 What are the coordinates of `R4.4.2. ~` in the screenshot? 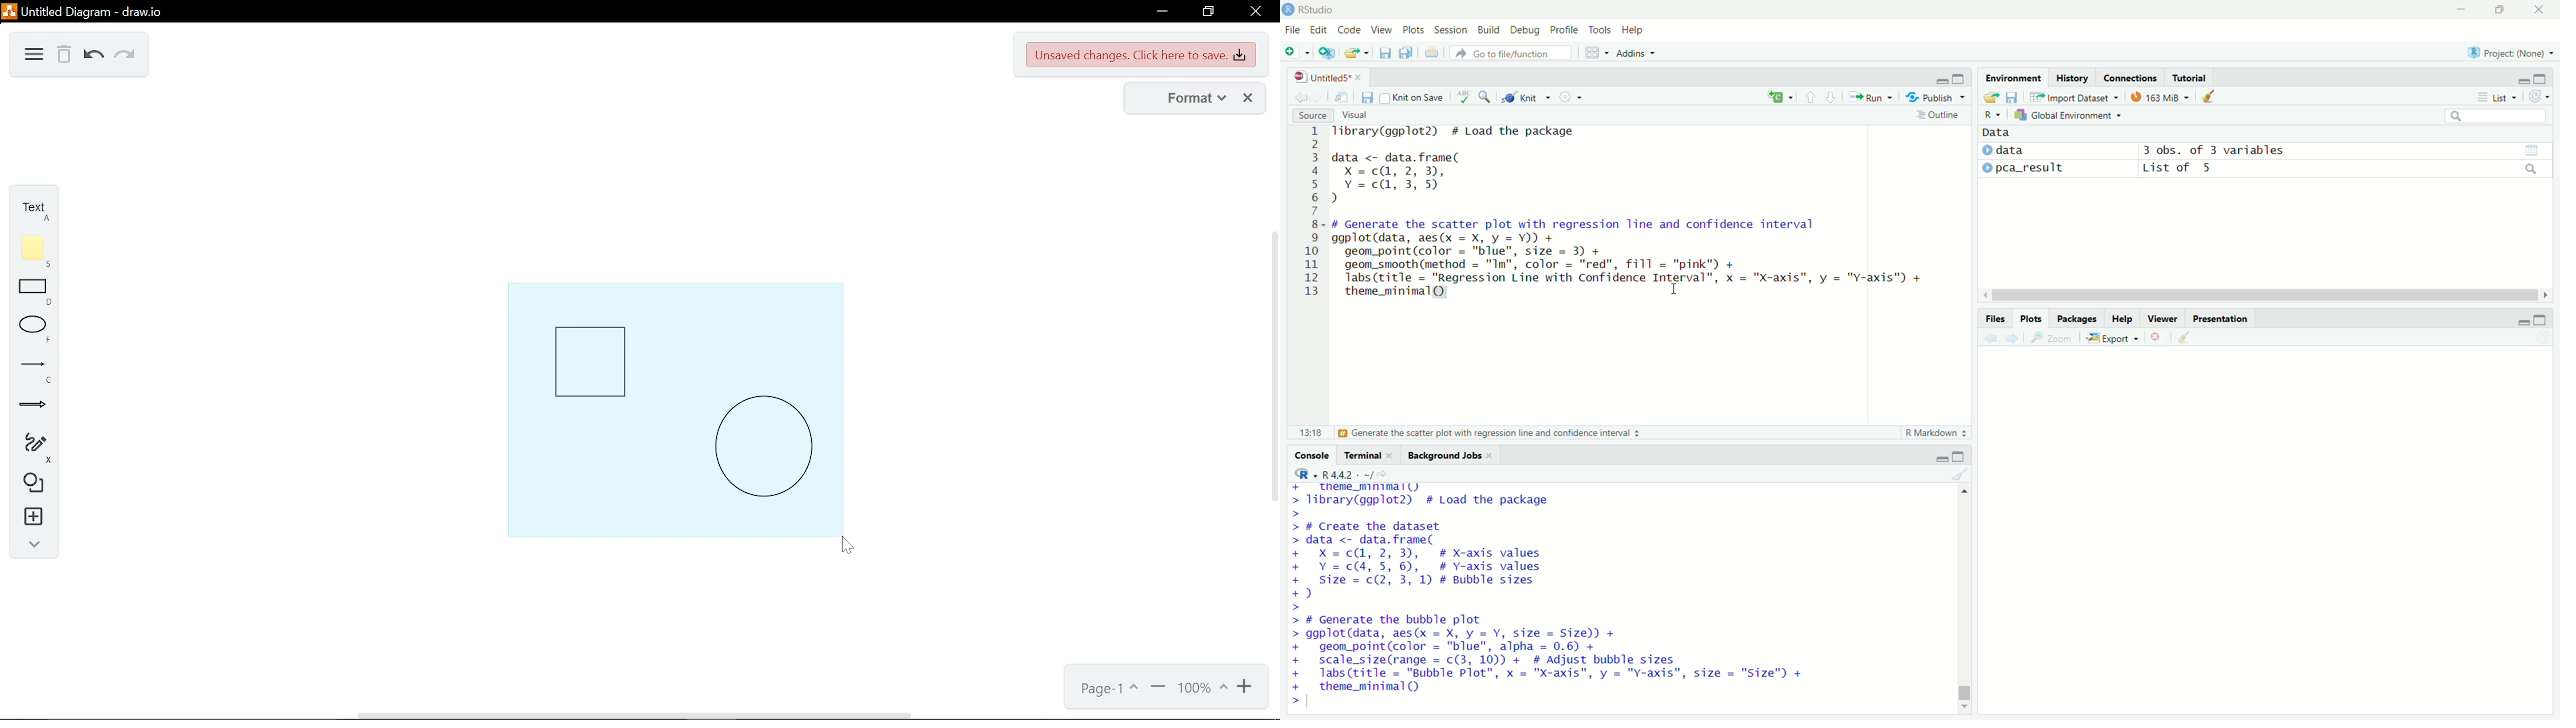 It's located at (1345, 473).